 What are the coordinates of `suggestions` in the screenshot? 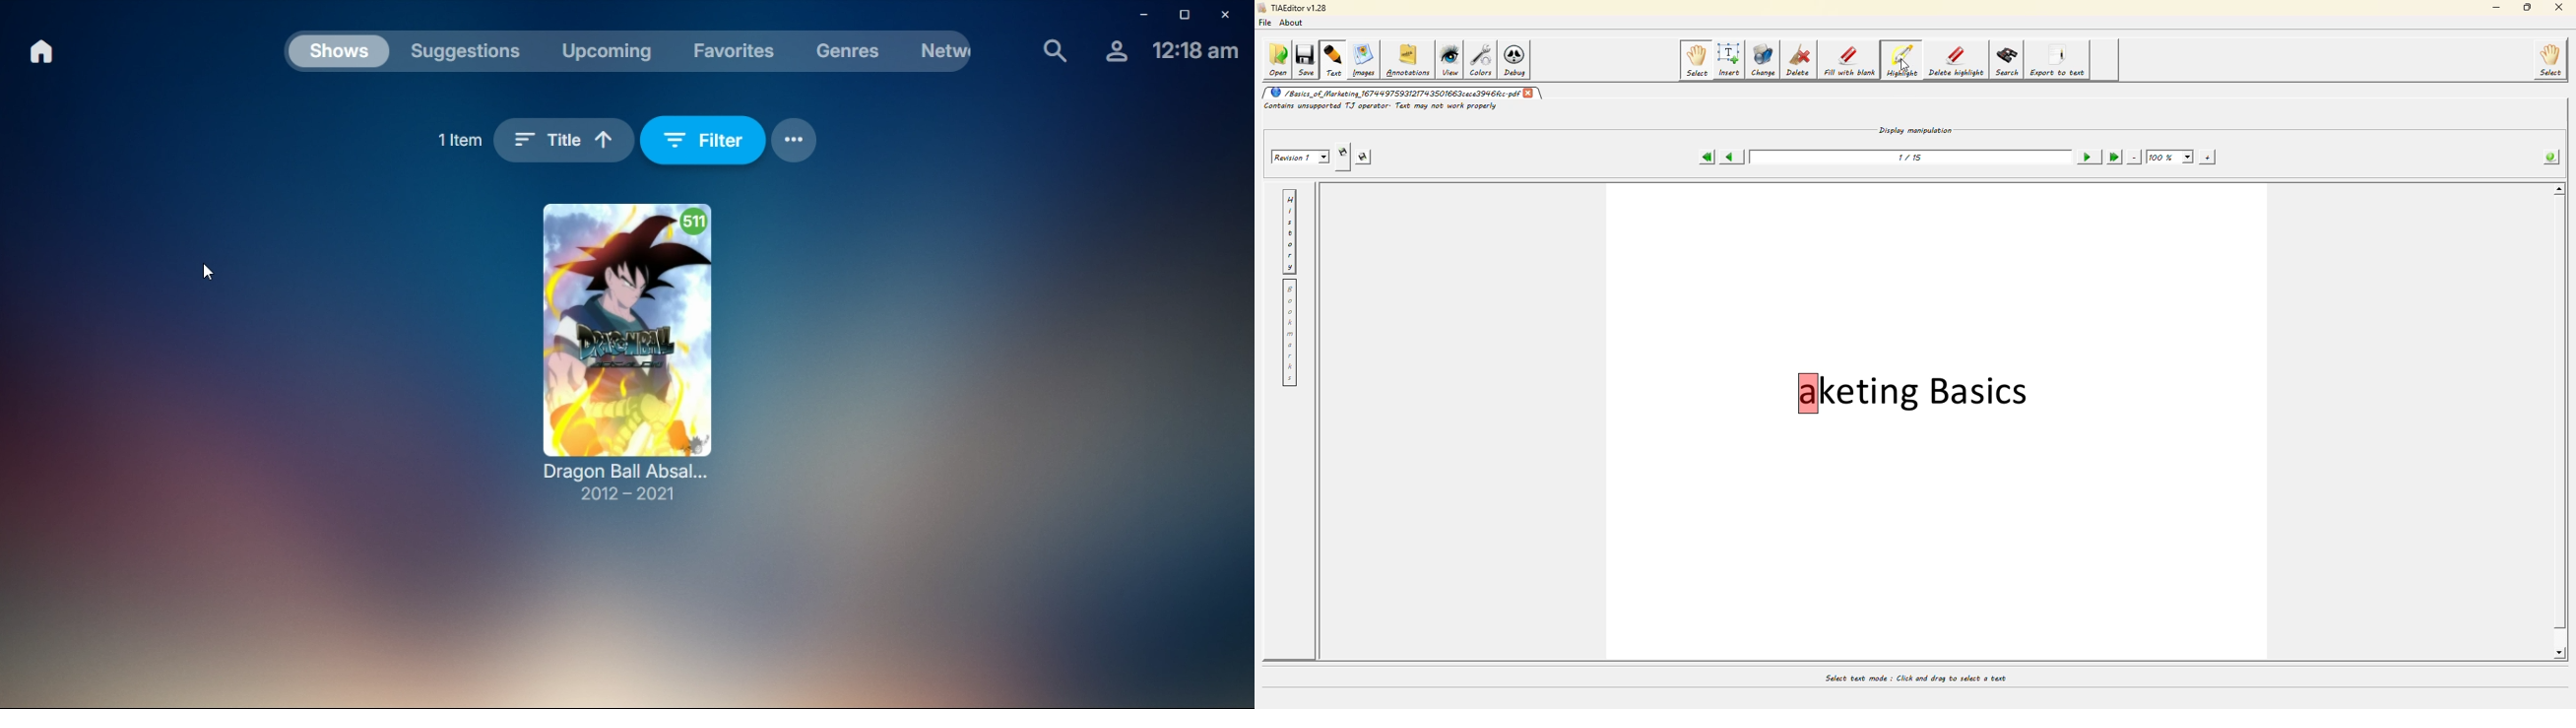 It's located at (467, 52).